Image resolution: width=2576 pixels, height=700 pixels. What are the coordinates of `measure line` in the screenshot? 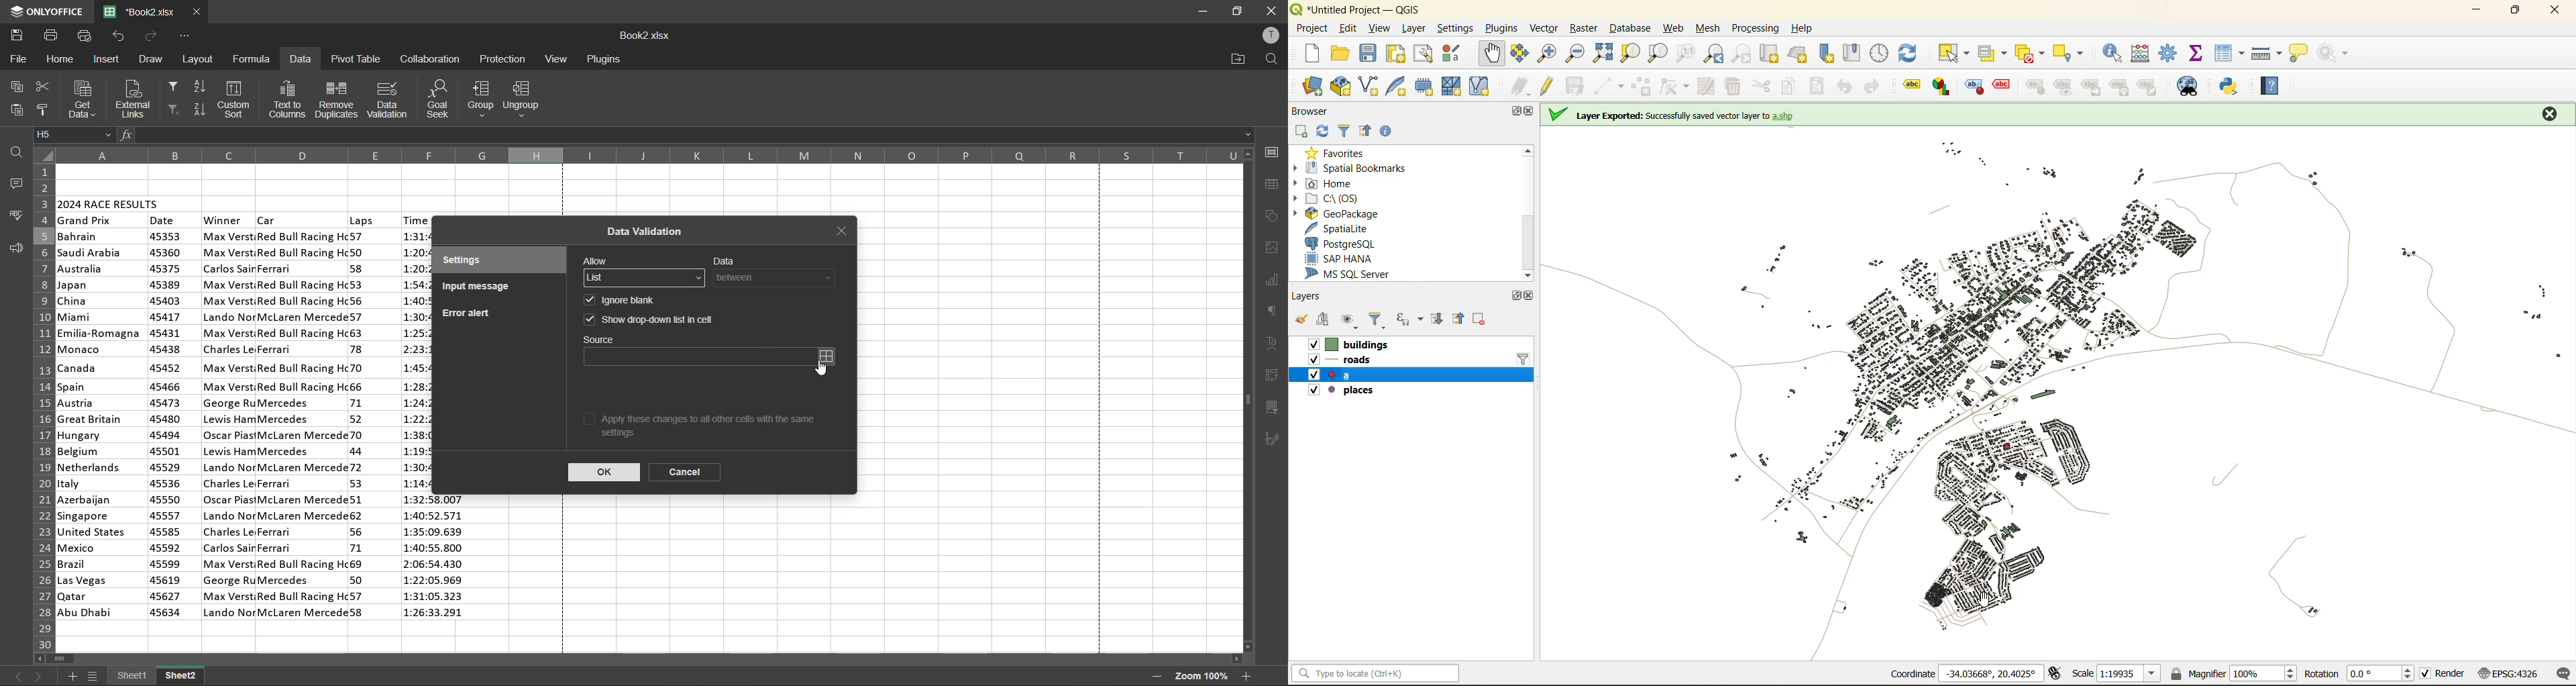 It's located at (2265, 52).